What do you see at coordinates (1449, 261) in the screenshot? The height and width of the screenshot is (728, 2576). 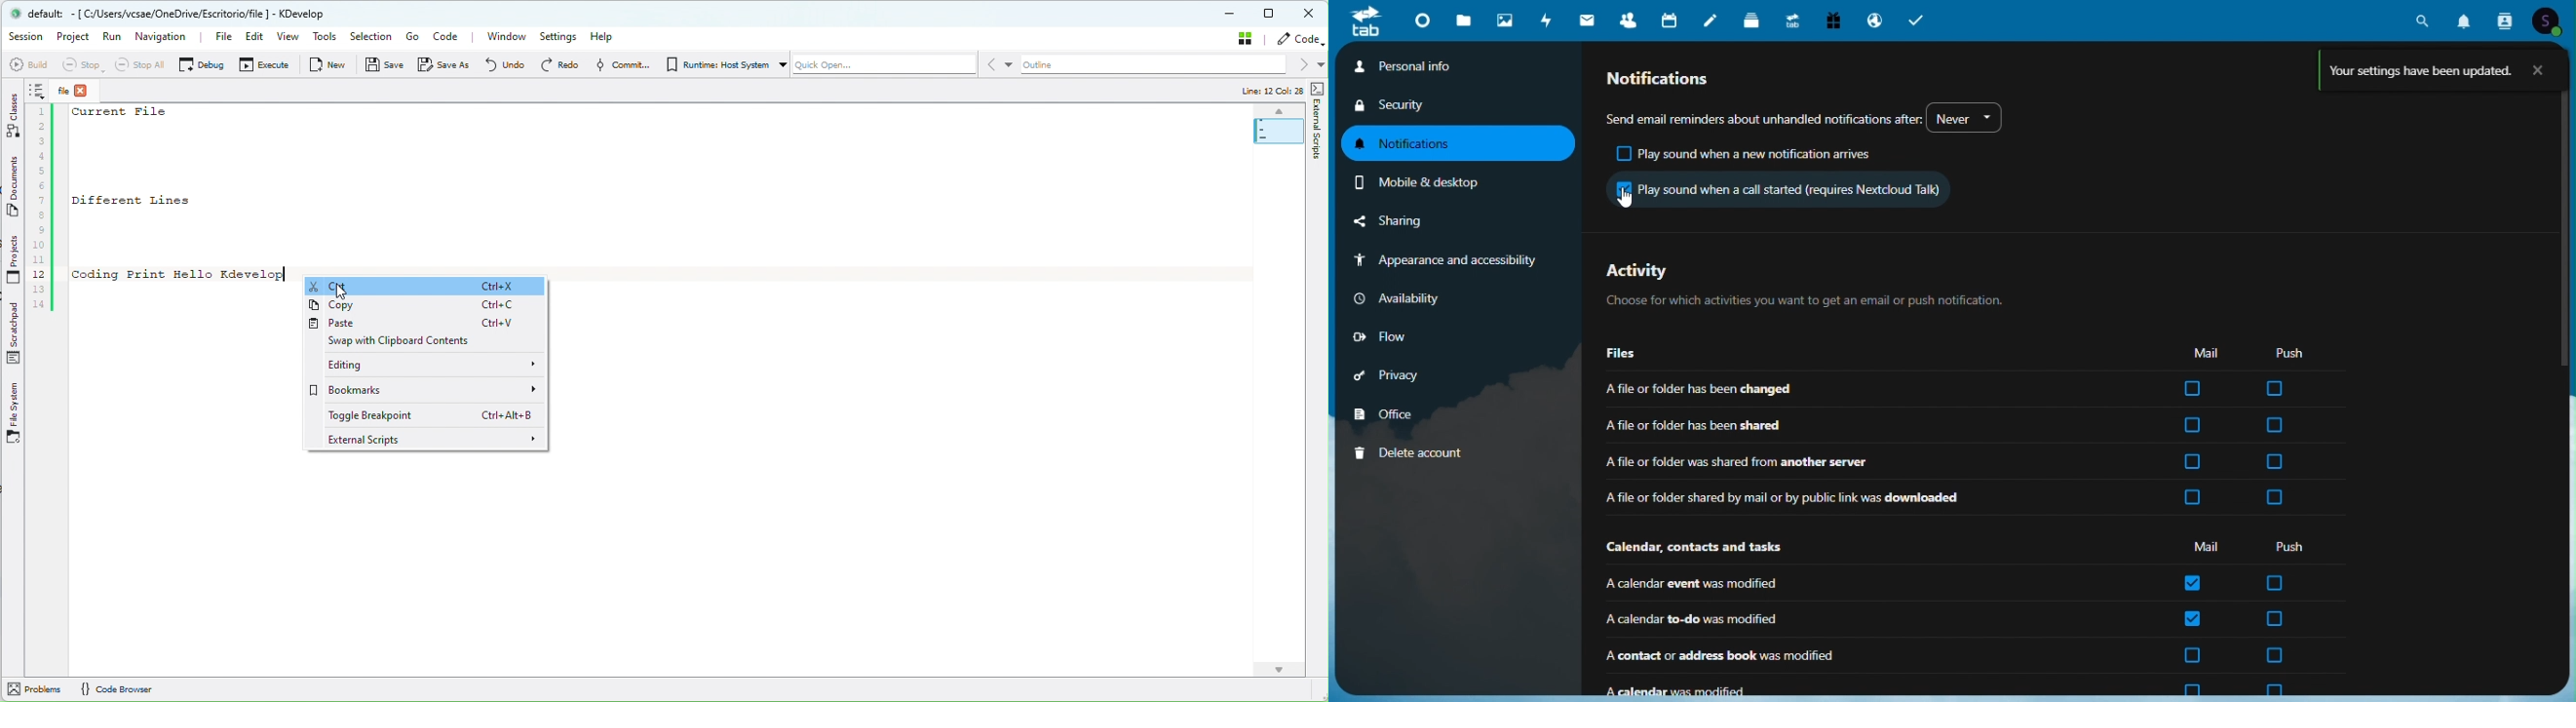 I see `Appearance and accessibility` at bounding box center [1449, 261].